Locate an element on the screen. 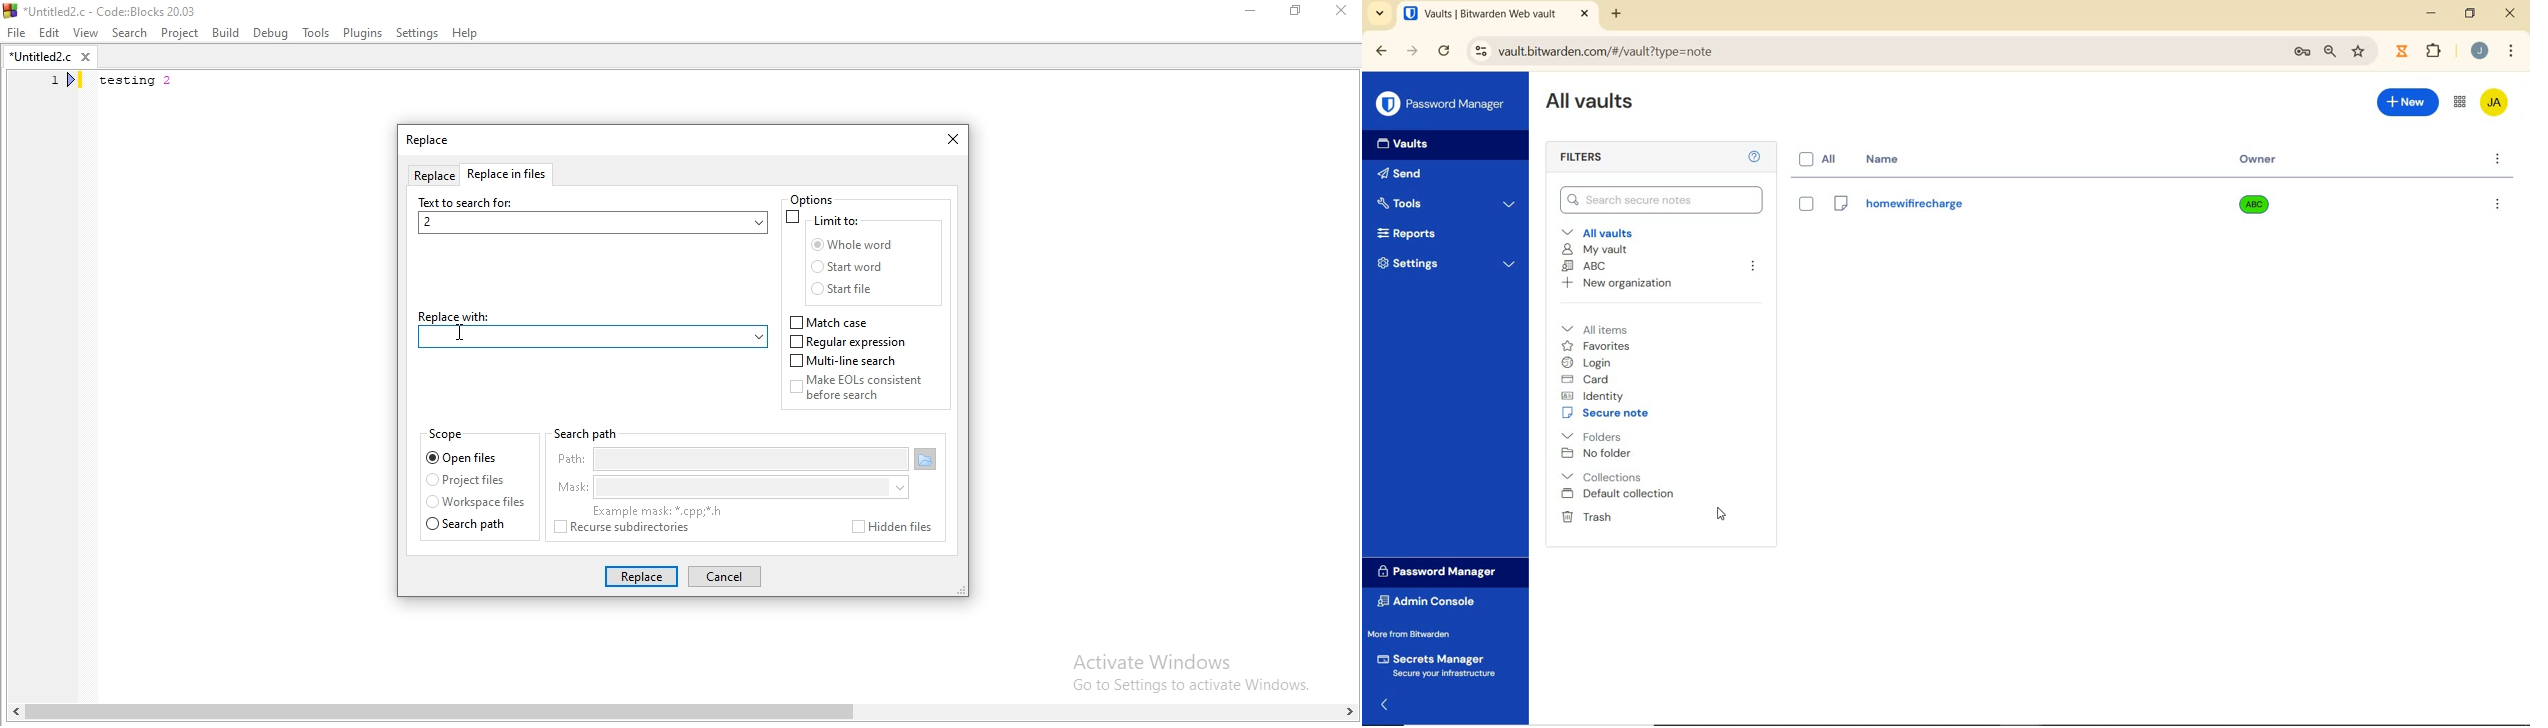  replace is located at coordinates (433, 177).